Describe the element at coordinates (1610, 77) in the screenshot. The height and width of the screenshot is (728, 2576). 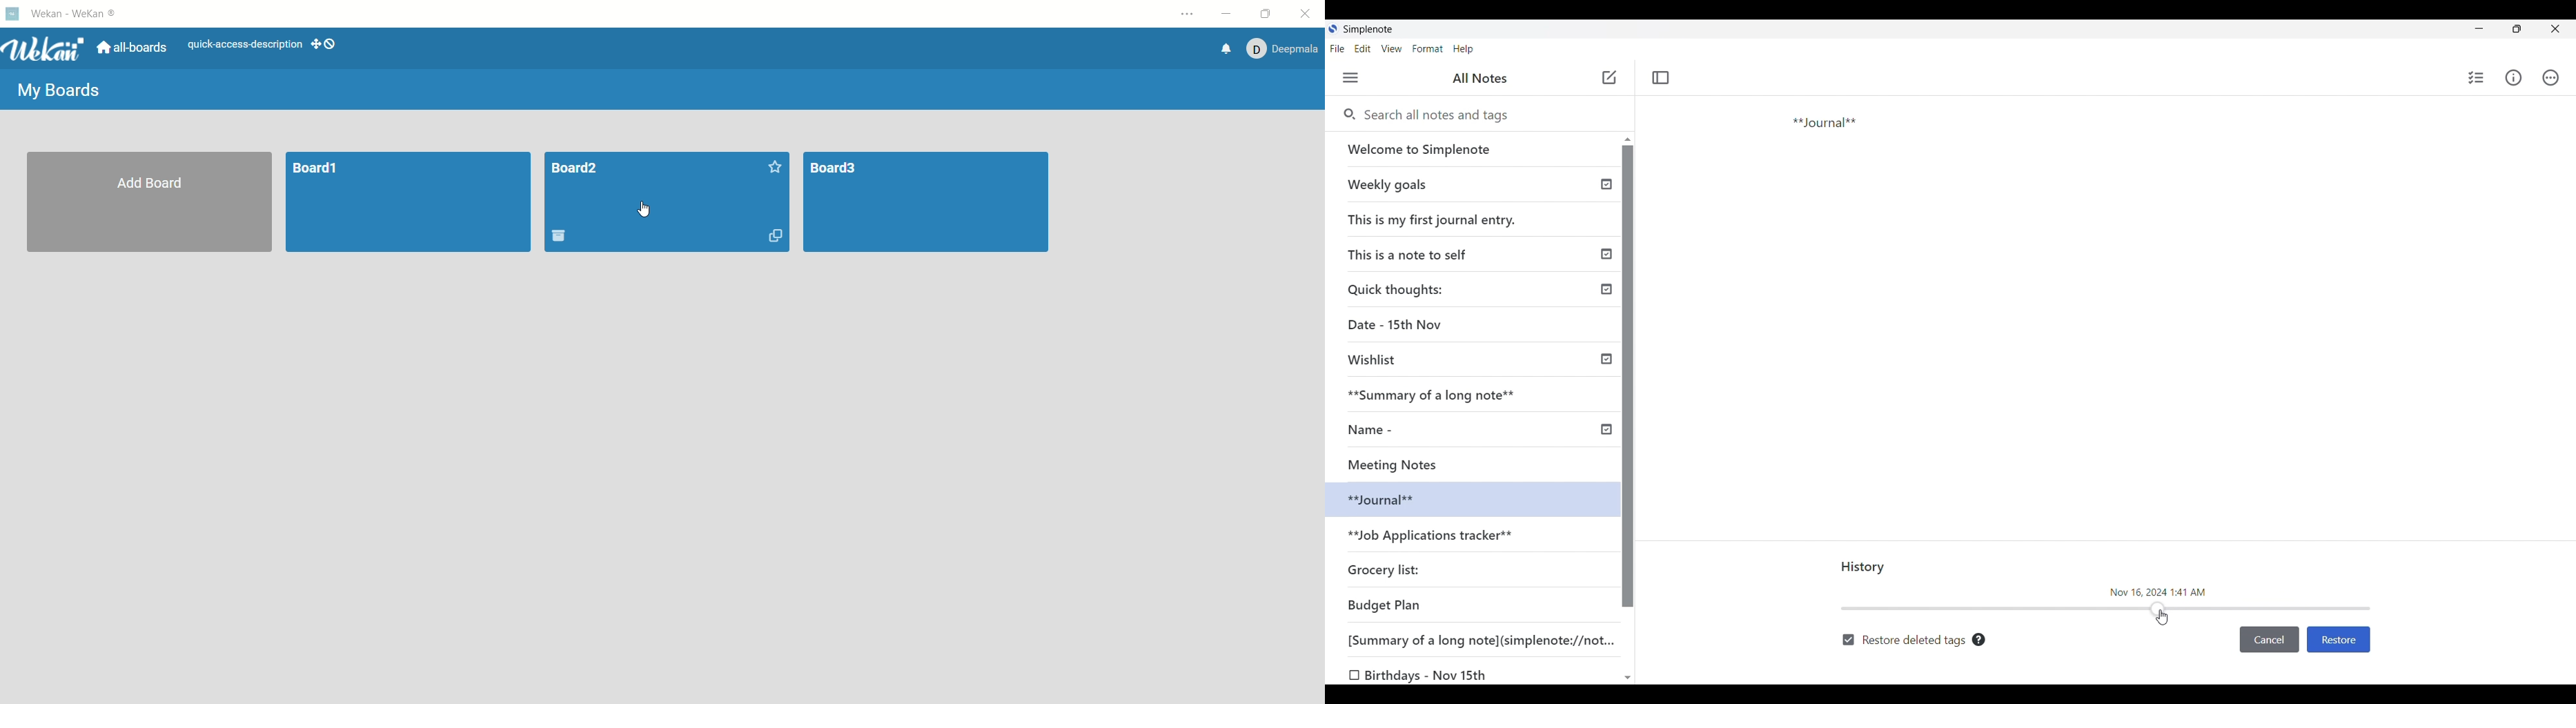
I see `Add new note` at that location.